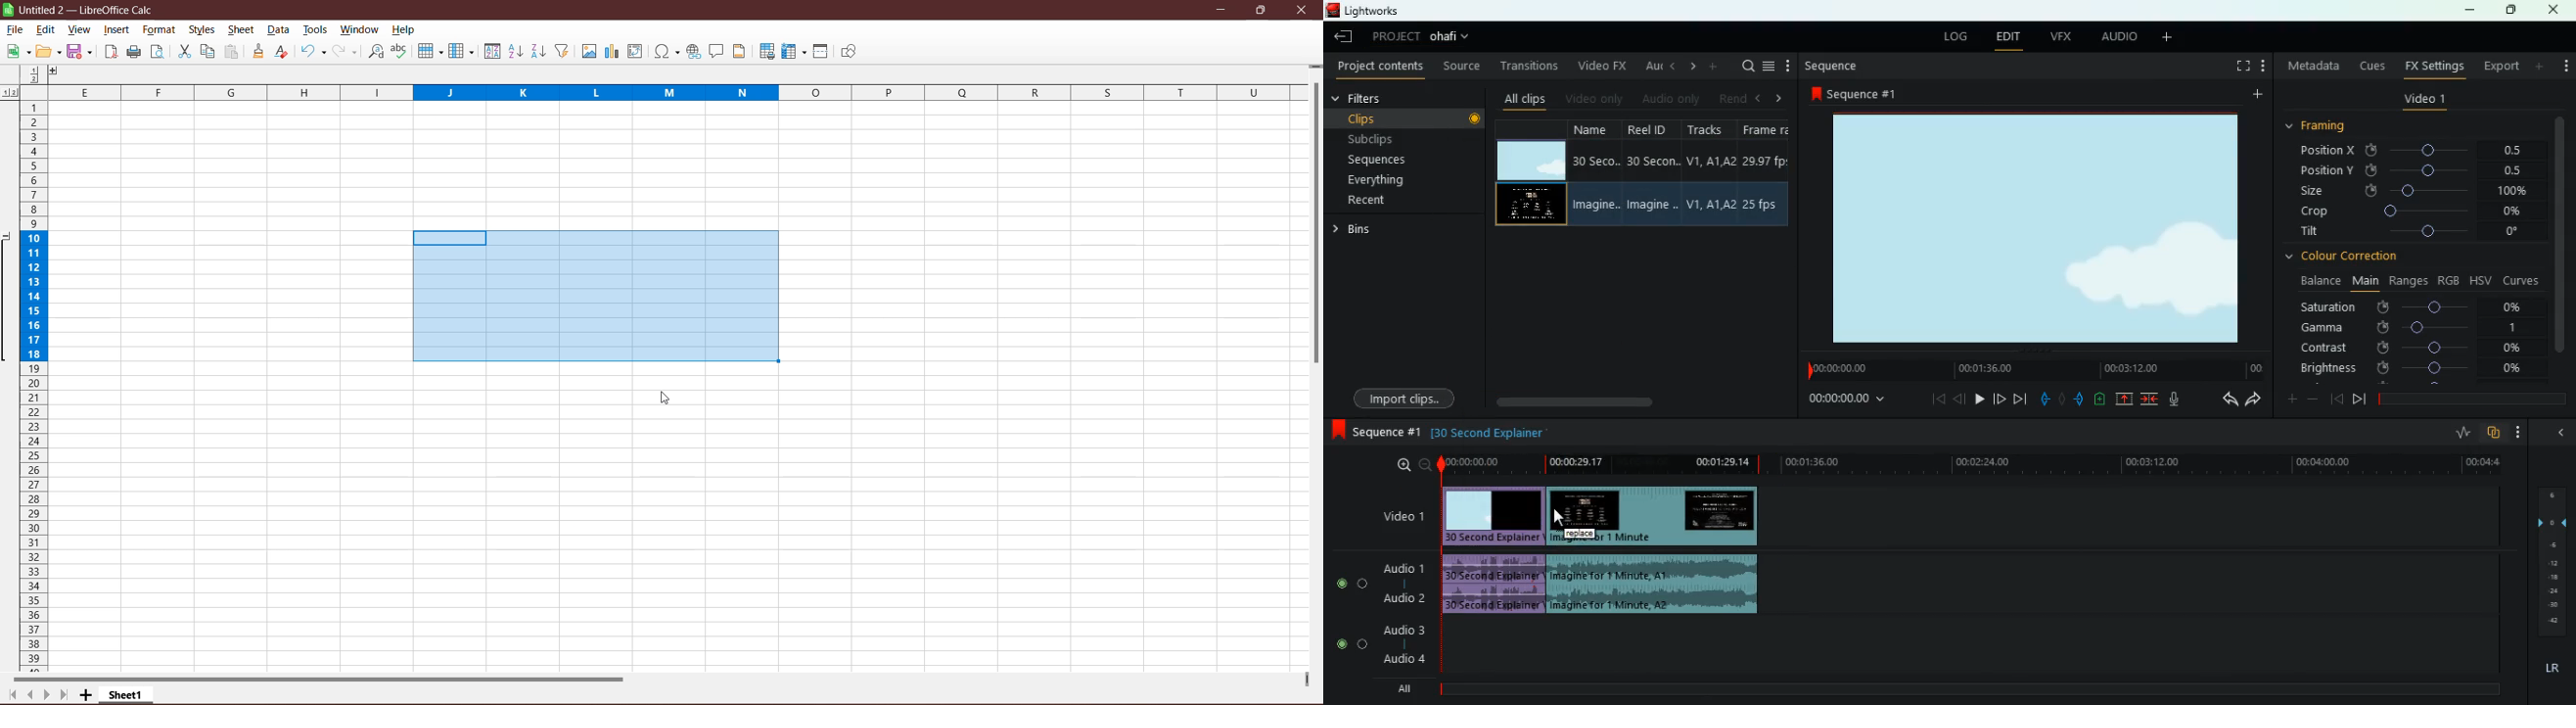 This screenshot has width=2576, height=728. Describe the element at coordinates (28, 695) in the screenshot. I see `Scroll to previous page` at that location.